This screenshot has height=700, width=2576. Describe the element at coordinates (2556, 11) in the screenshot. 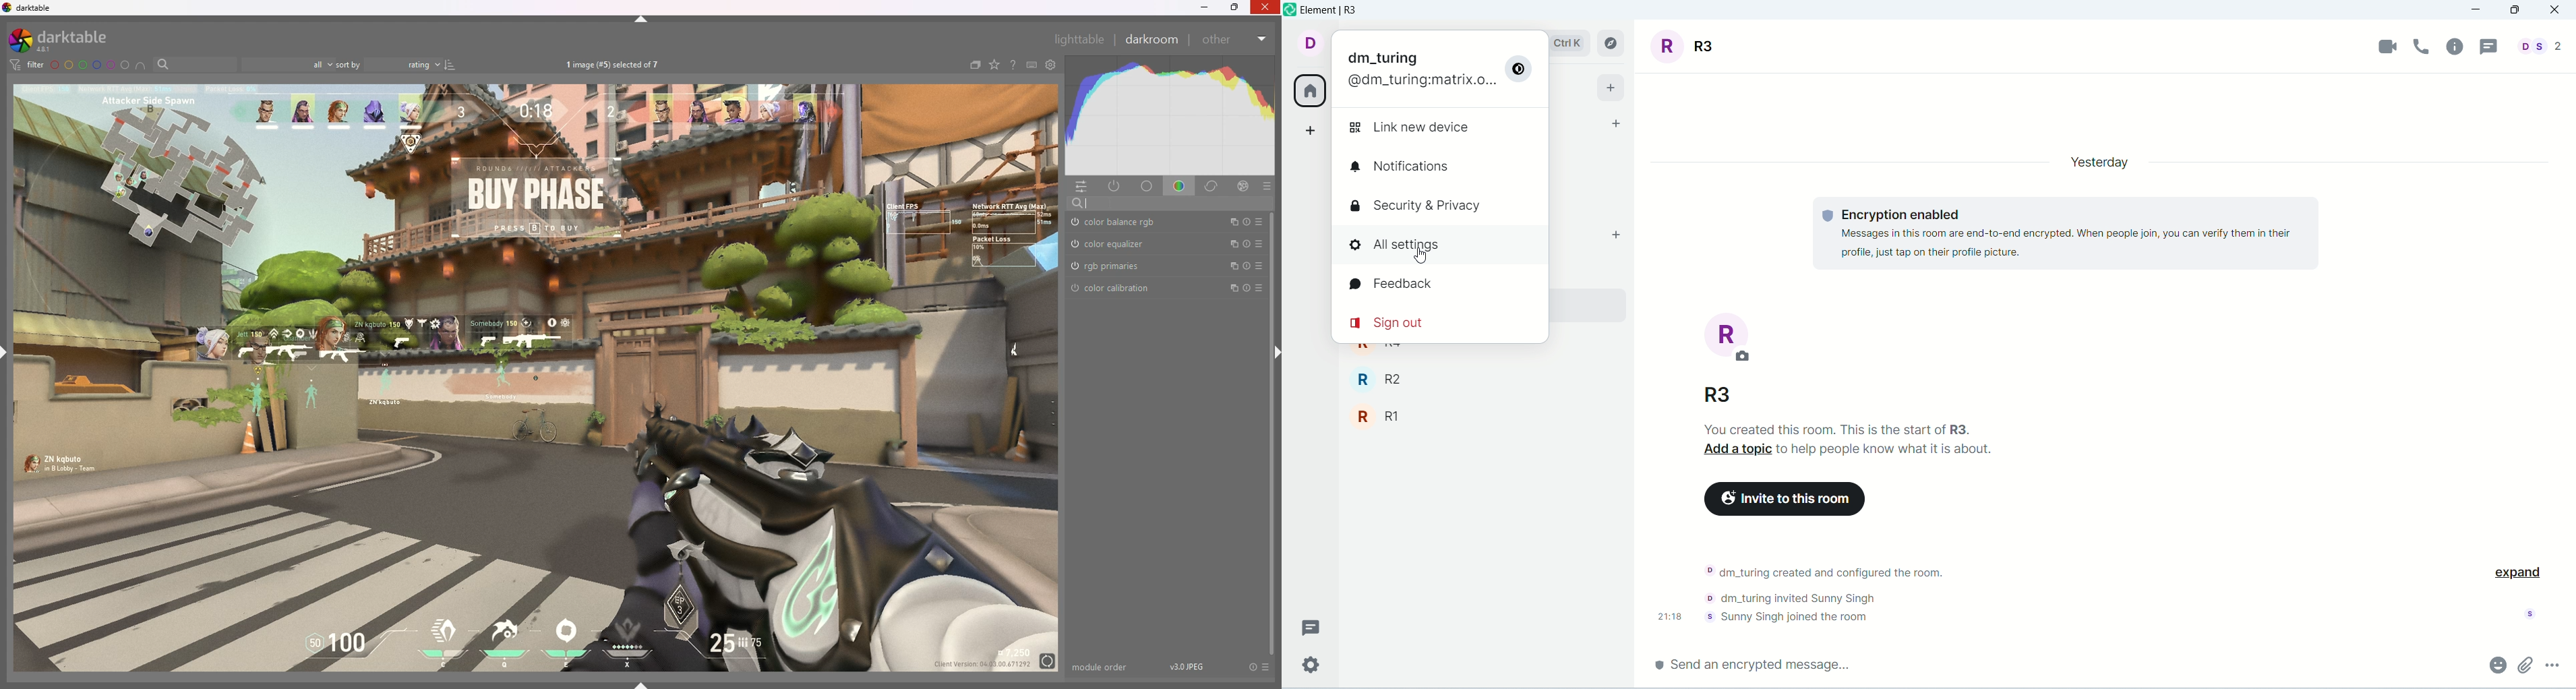

I see `close` at that location.